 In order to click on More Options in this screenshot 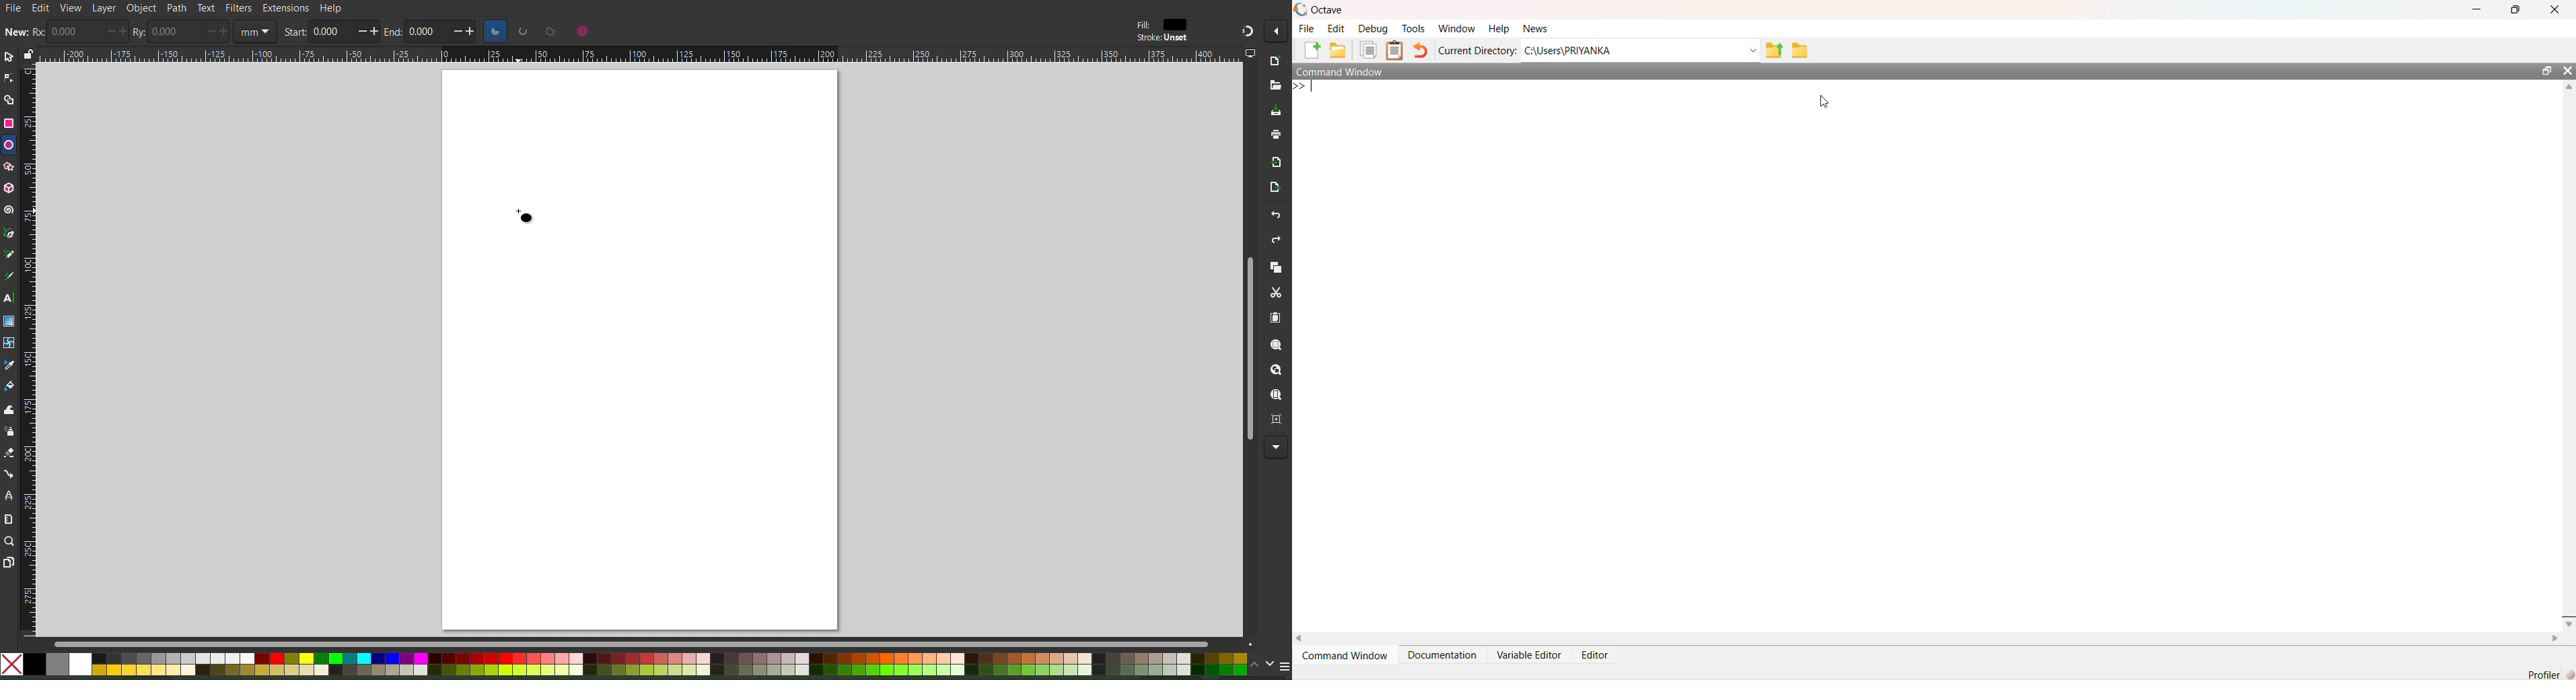, I will do `click(1276, 448)`.